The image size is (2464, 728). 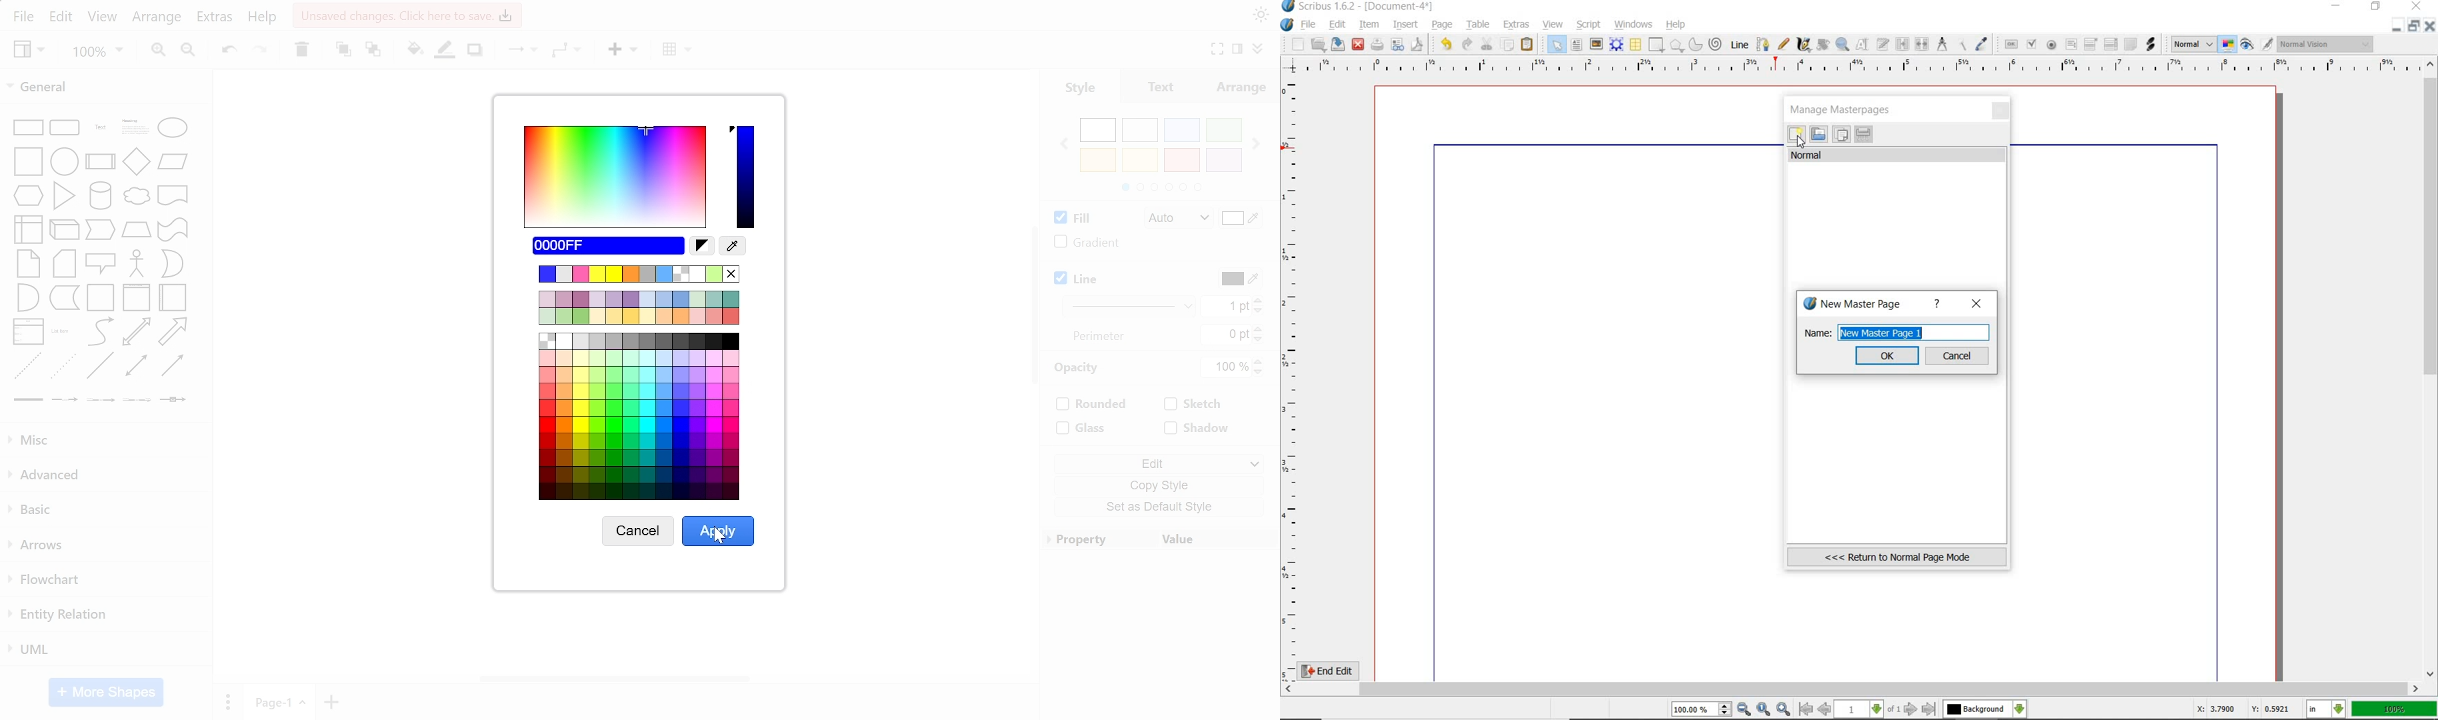 I want to click on connectors, so click(x=518, y=51).